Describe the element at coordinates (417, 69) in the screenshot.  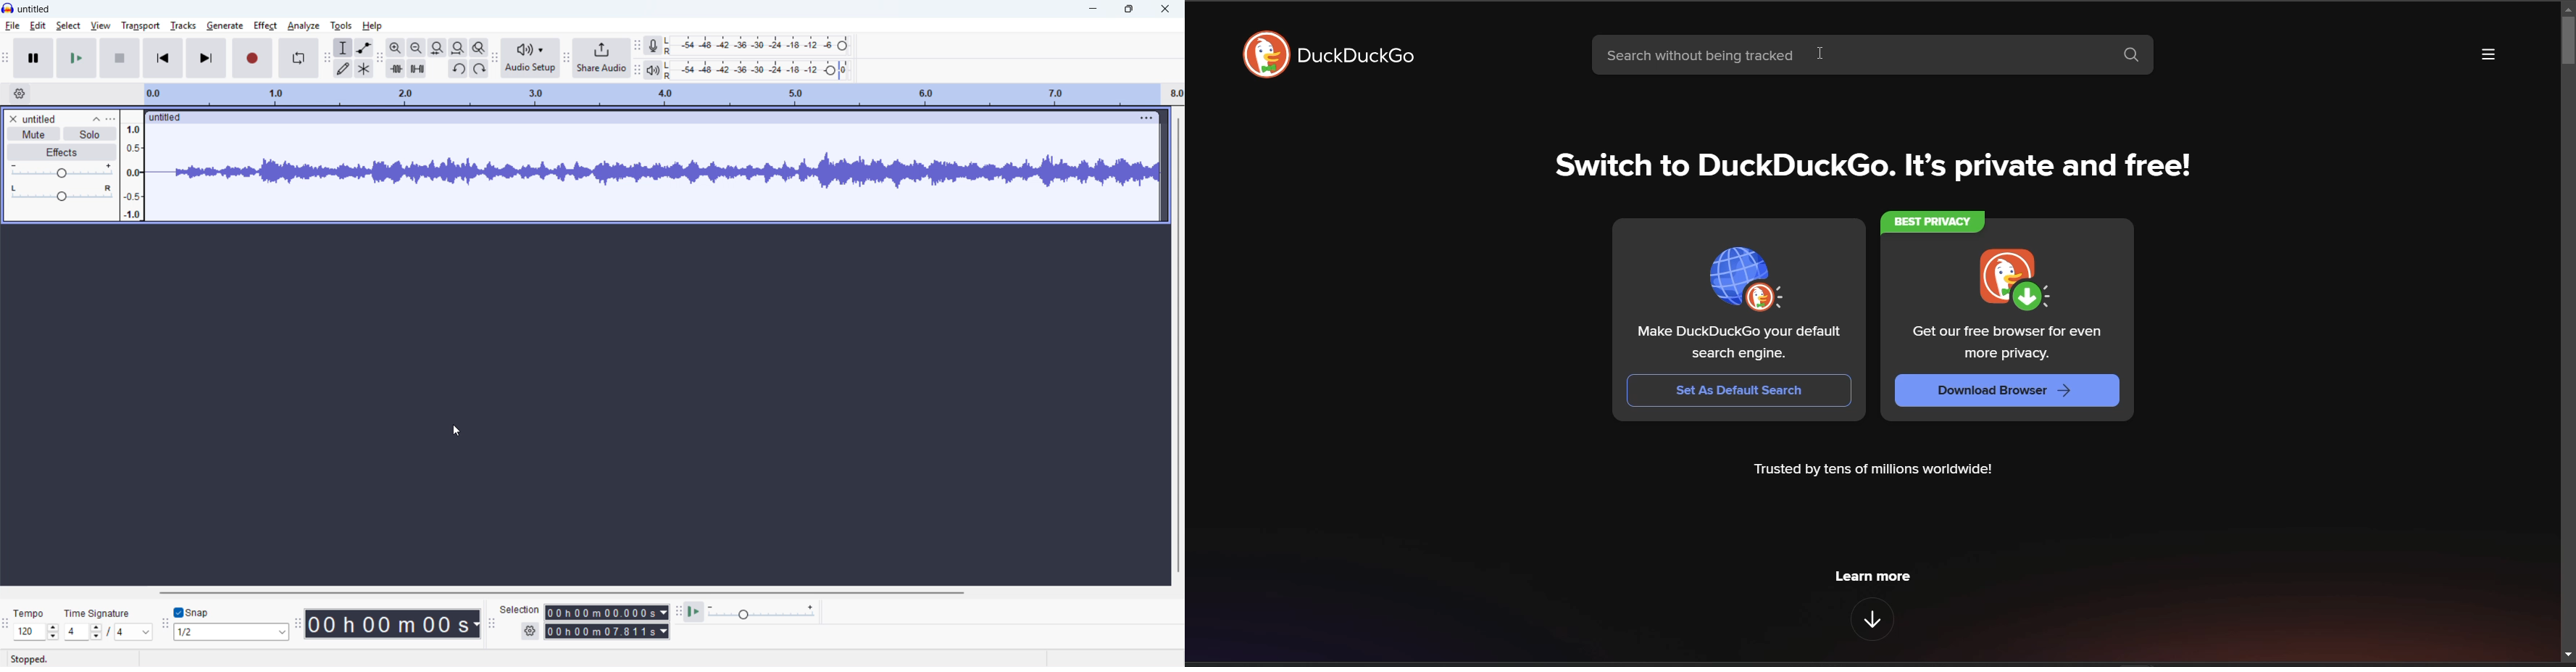
I see `Silence audio selection ` at that location.